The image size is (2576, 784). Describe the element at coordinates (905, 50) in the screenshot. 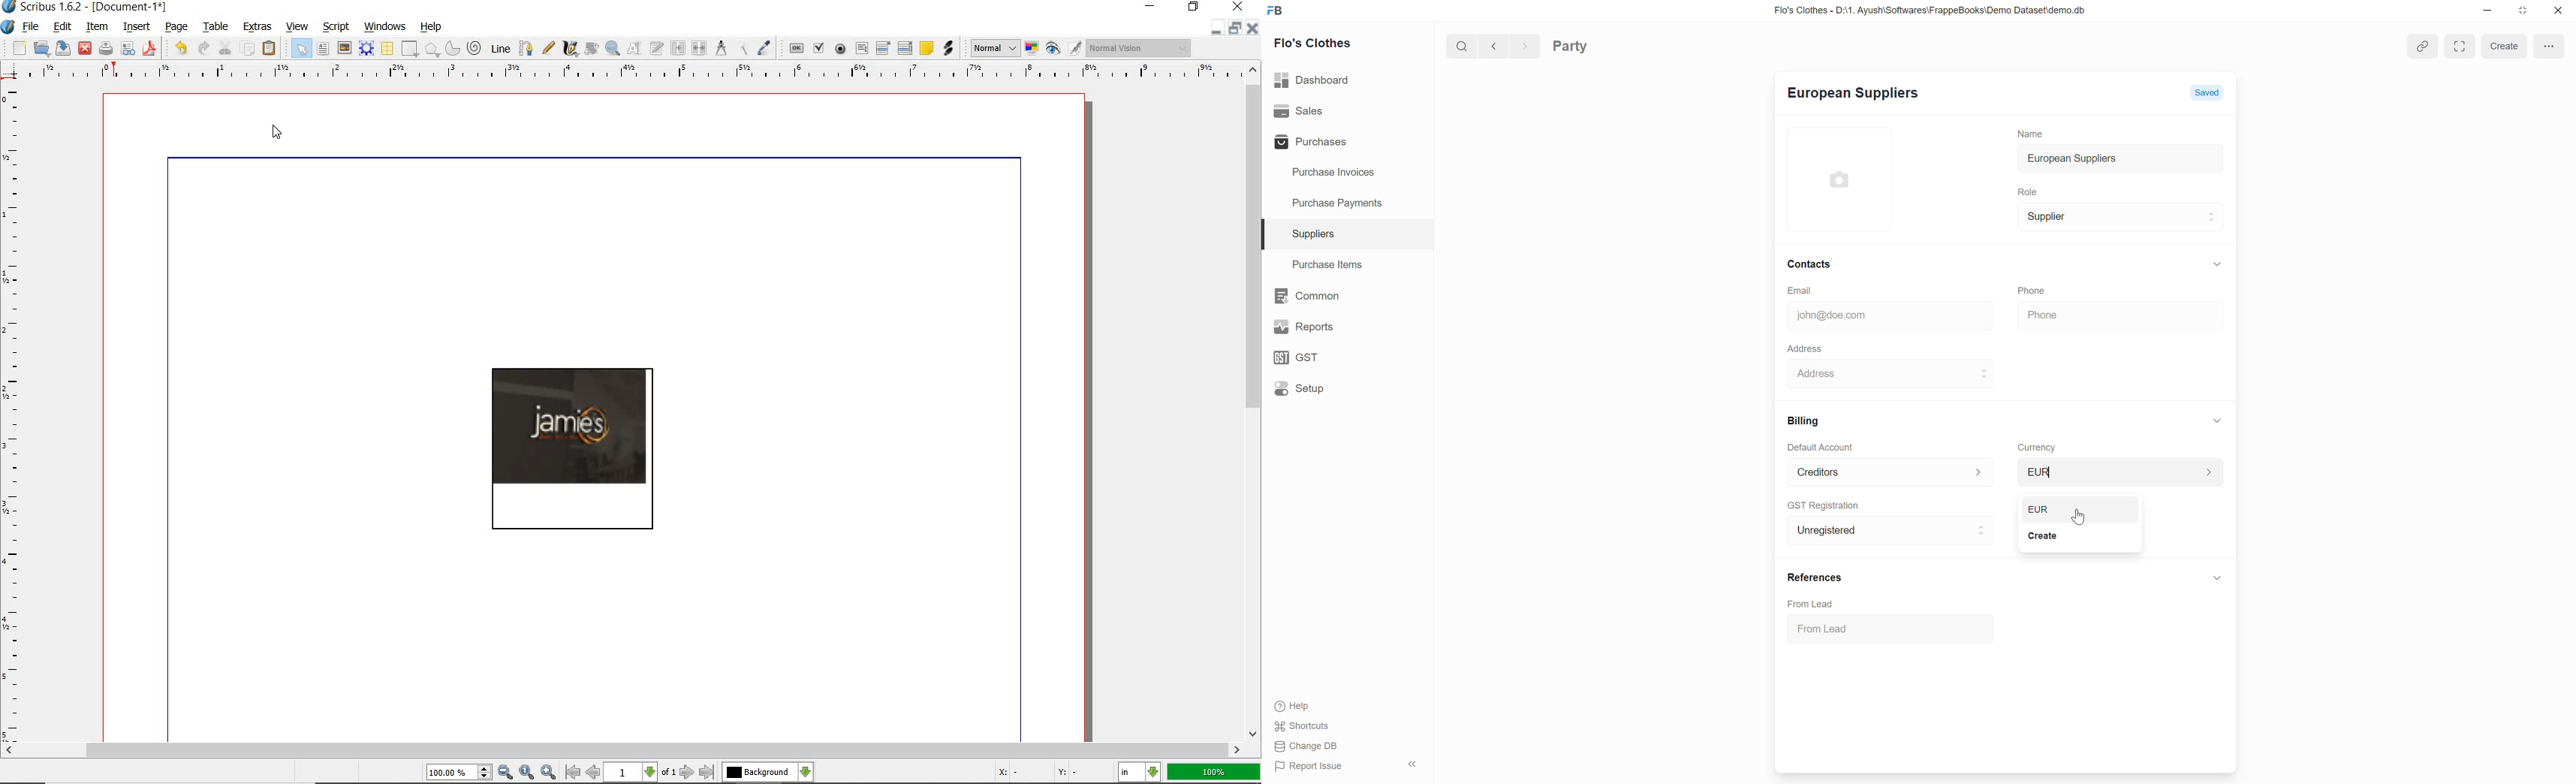

I see `pdf list box` at that location.